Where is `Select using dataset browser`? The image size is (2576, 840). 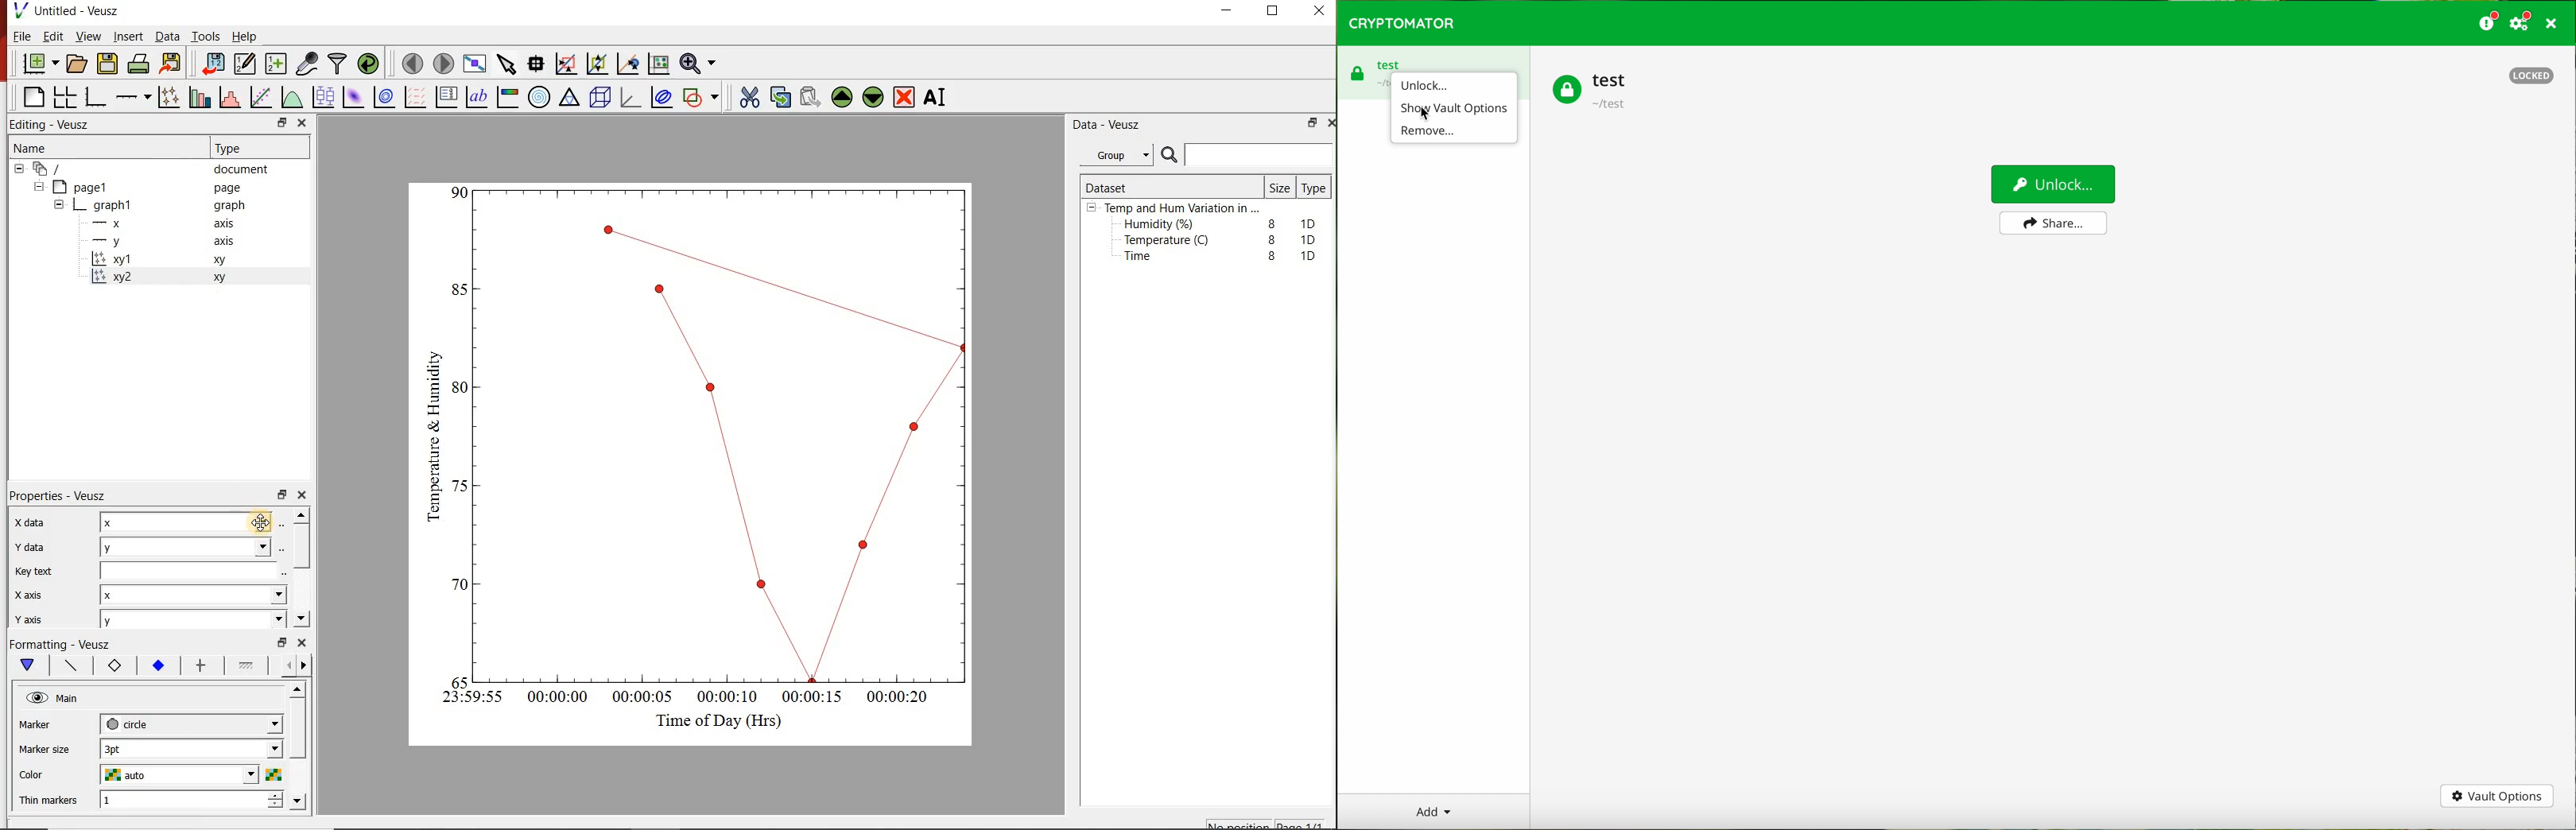
Select using dataset browser is located at coordinates (282, 547).